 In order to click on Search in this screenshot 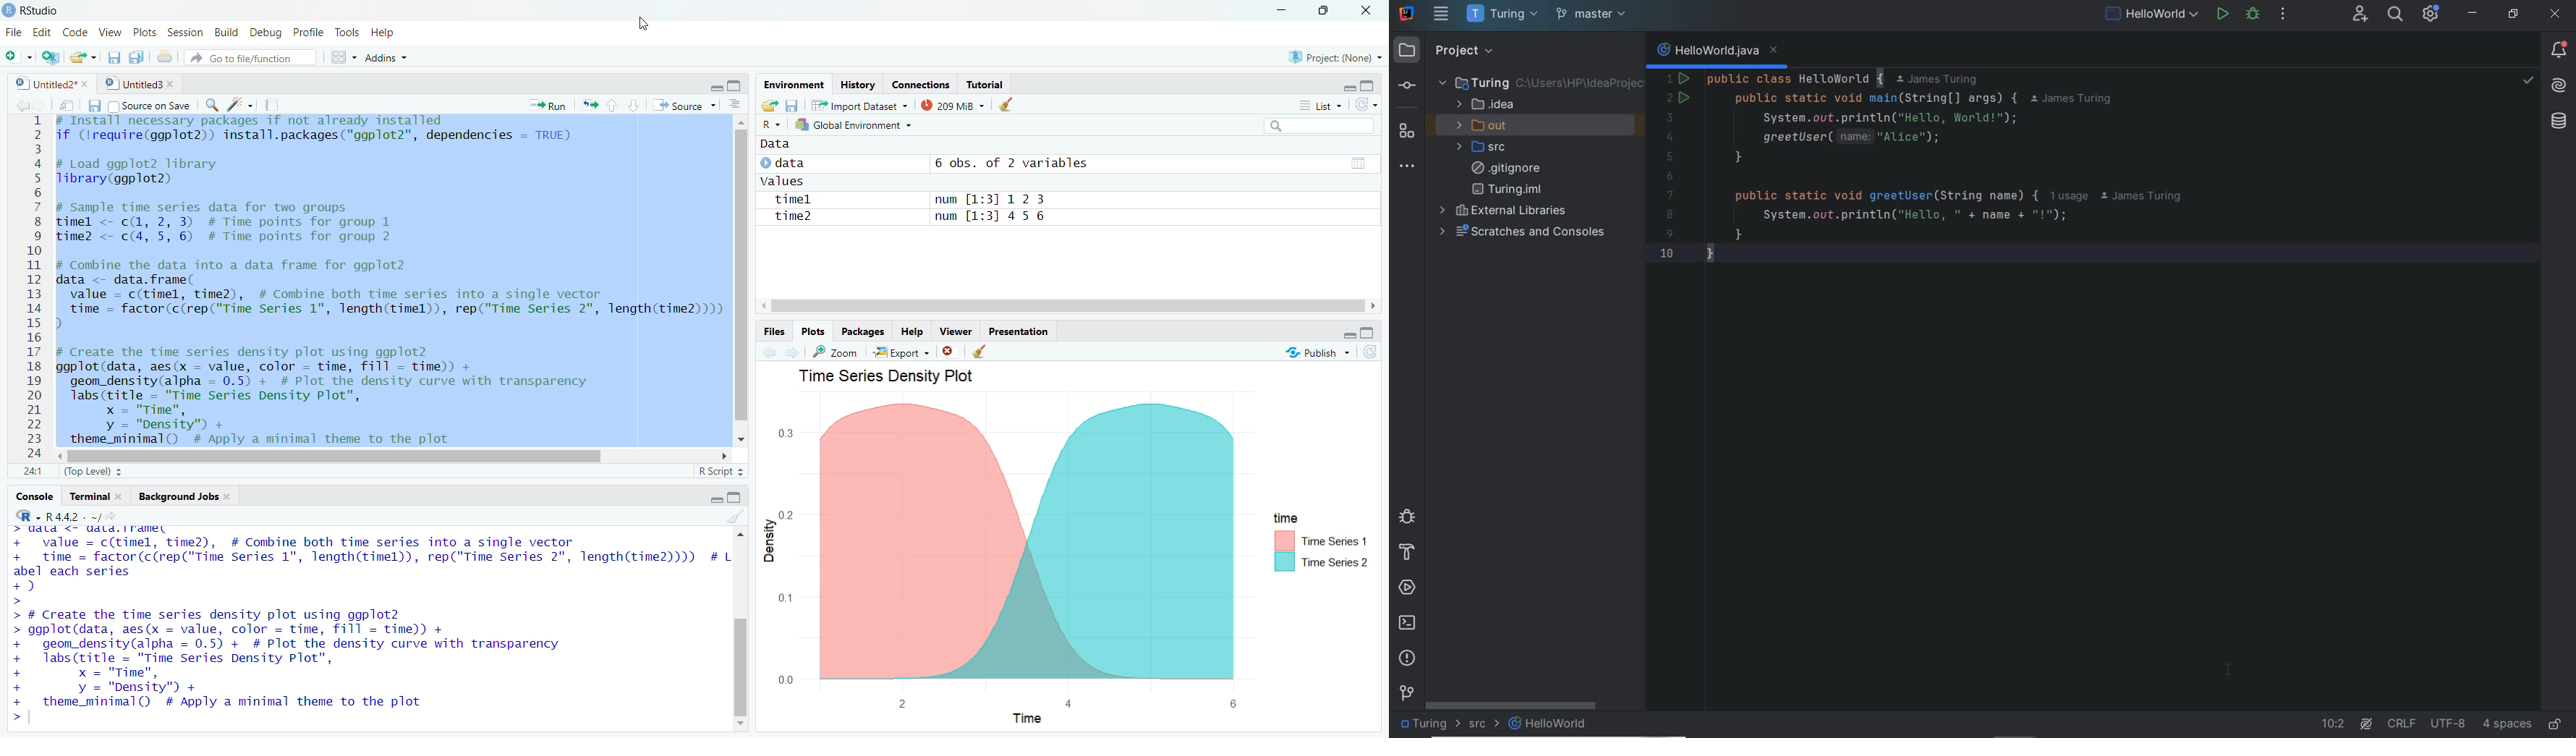, I will do `click(1317, 125)`.